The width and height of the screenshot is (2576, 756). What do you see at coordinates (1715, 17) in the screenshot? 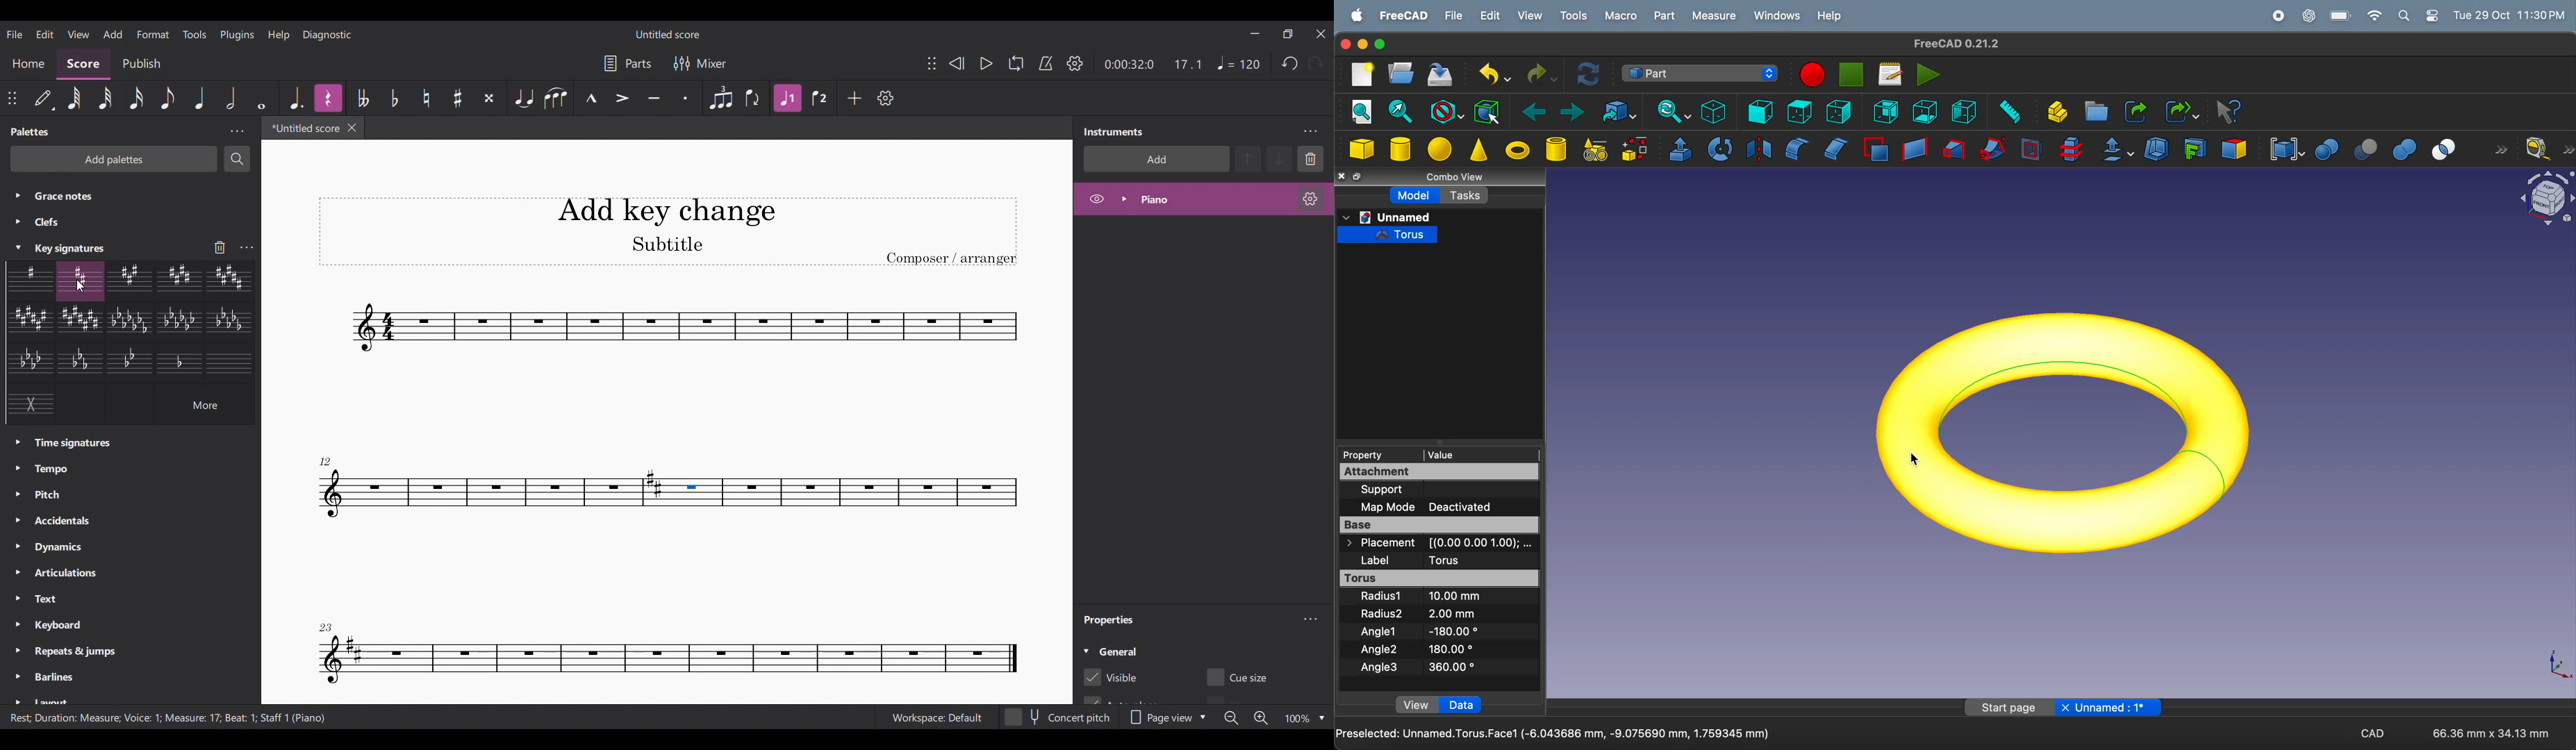
I see `measure` at bounding box center [1715, 17].